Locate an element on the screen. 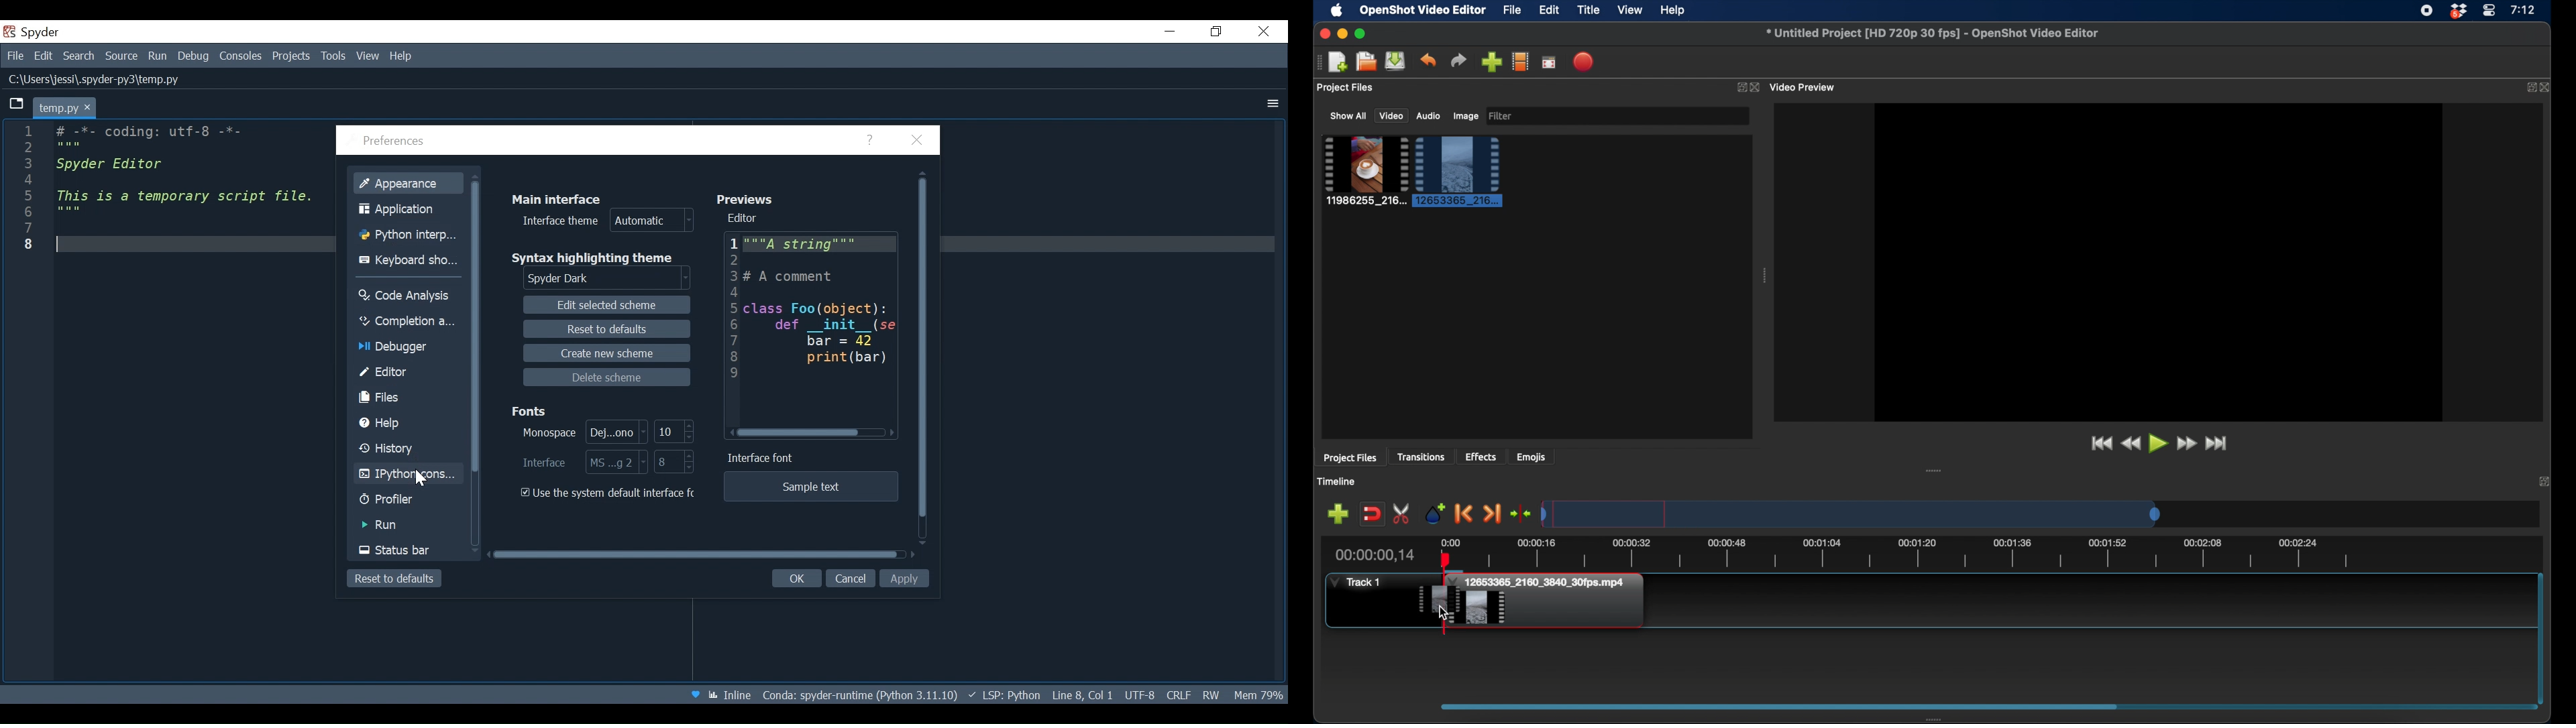 This screenshot has height=728, width=2576. Editor Preview is located at coordinates (821, 328).